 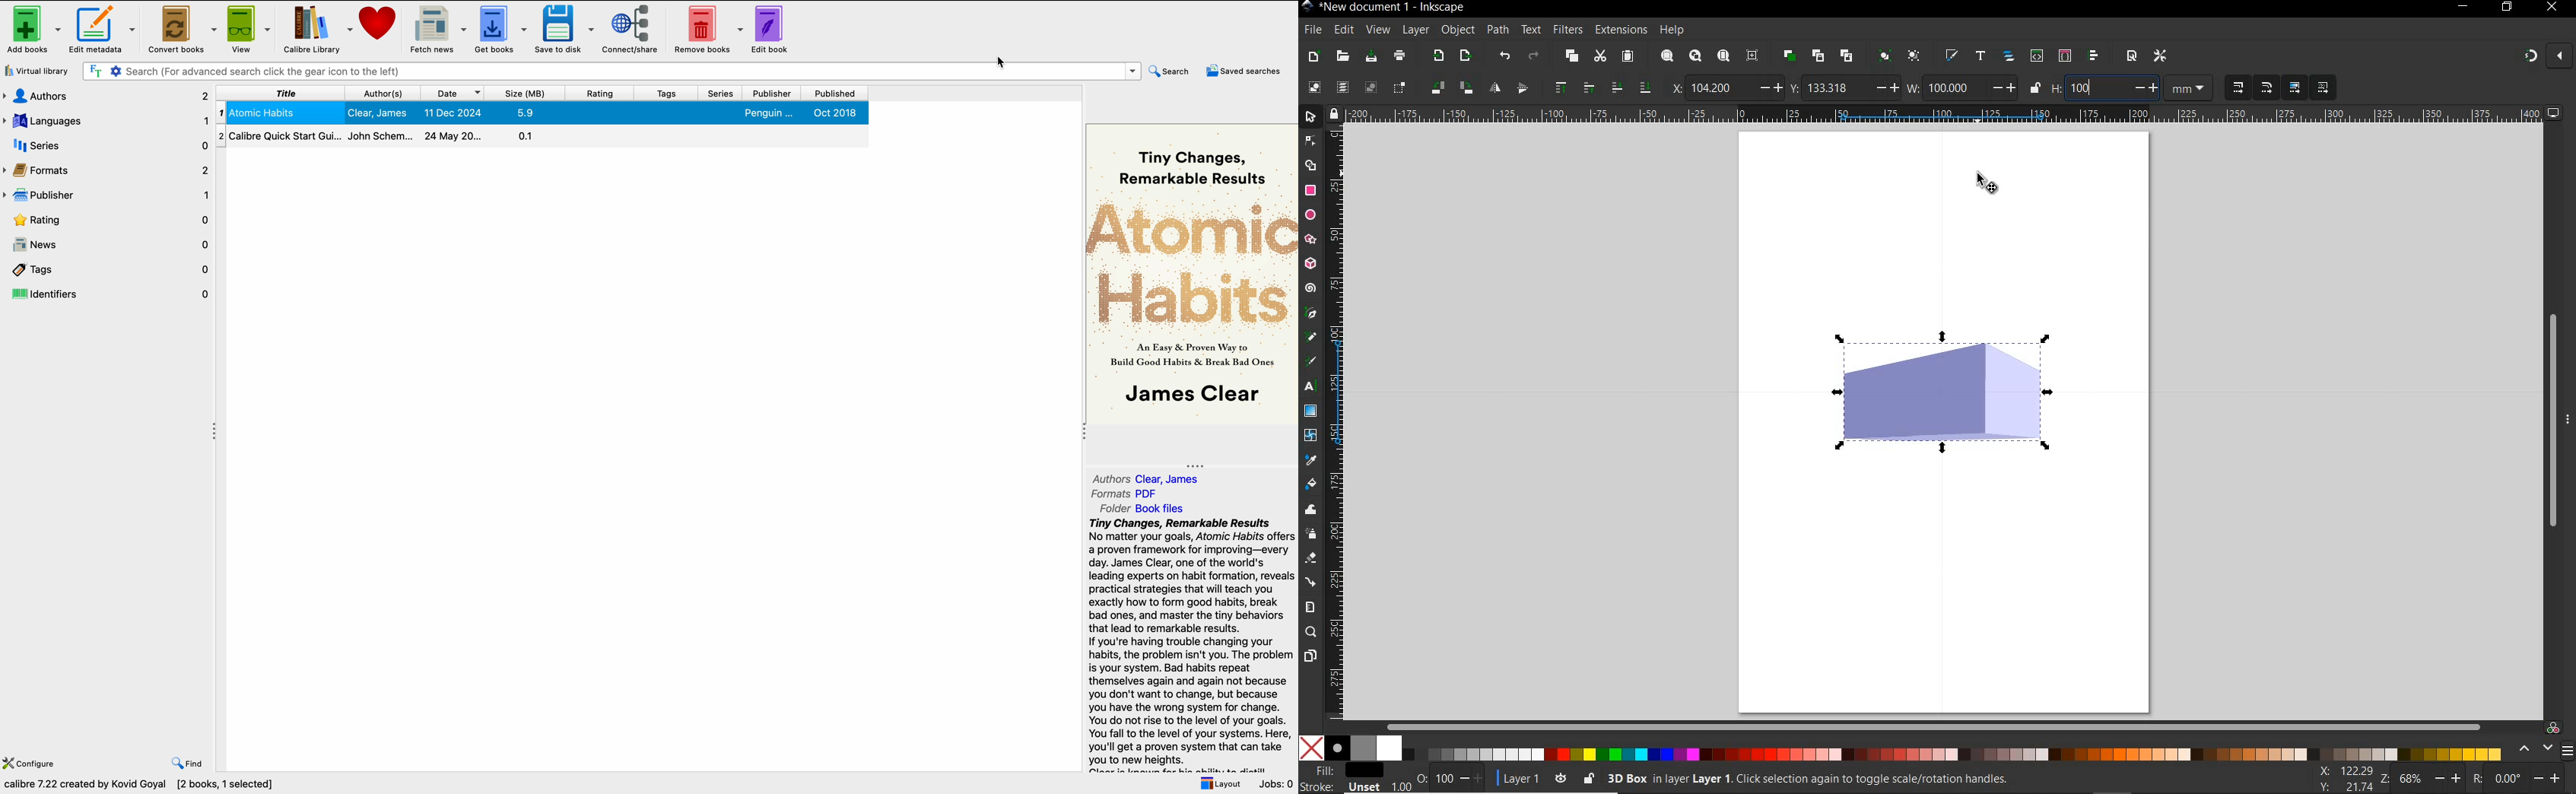 I want to click on languages, so click(x=106, y=119).